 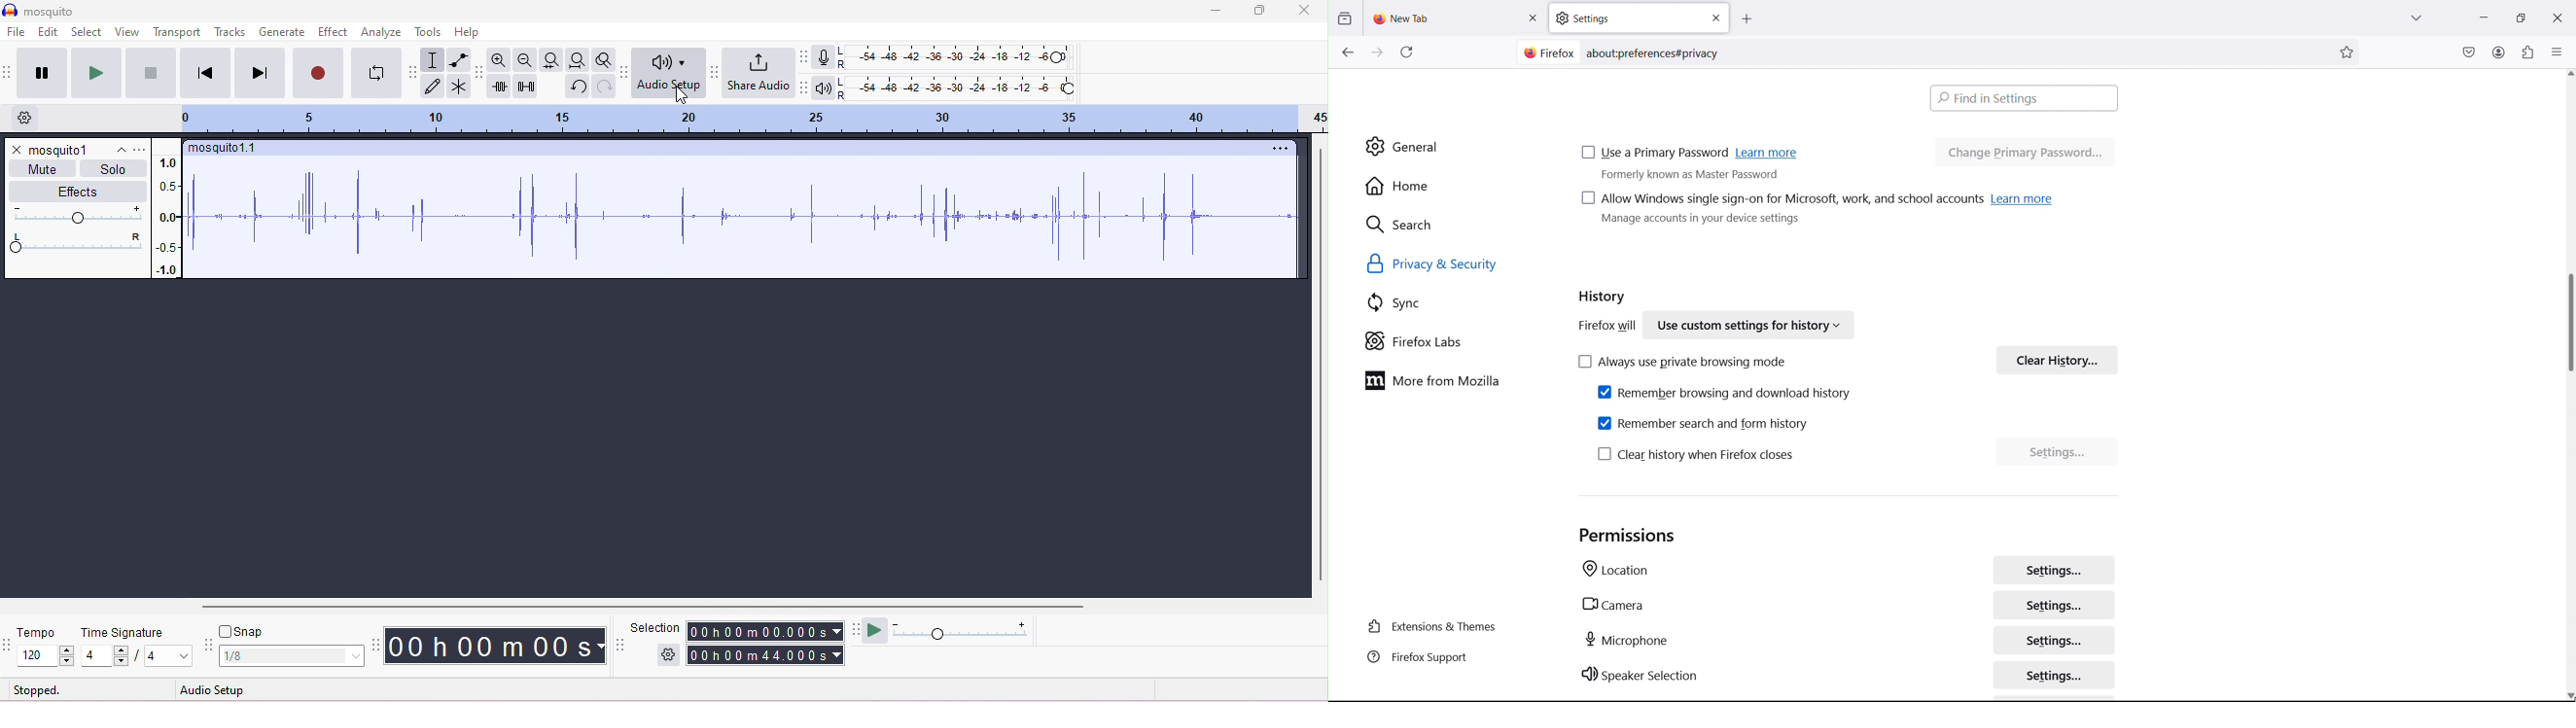 I want to click on account, so click(x=2499, y=51).